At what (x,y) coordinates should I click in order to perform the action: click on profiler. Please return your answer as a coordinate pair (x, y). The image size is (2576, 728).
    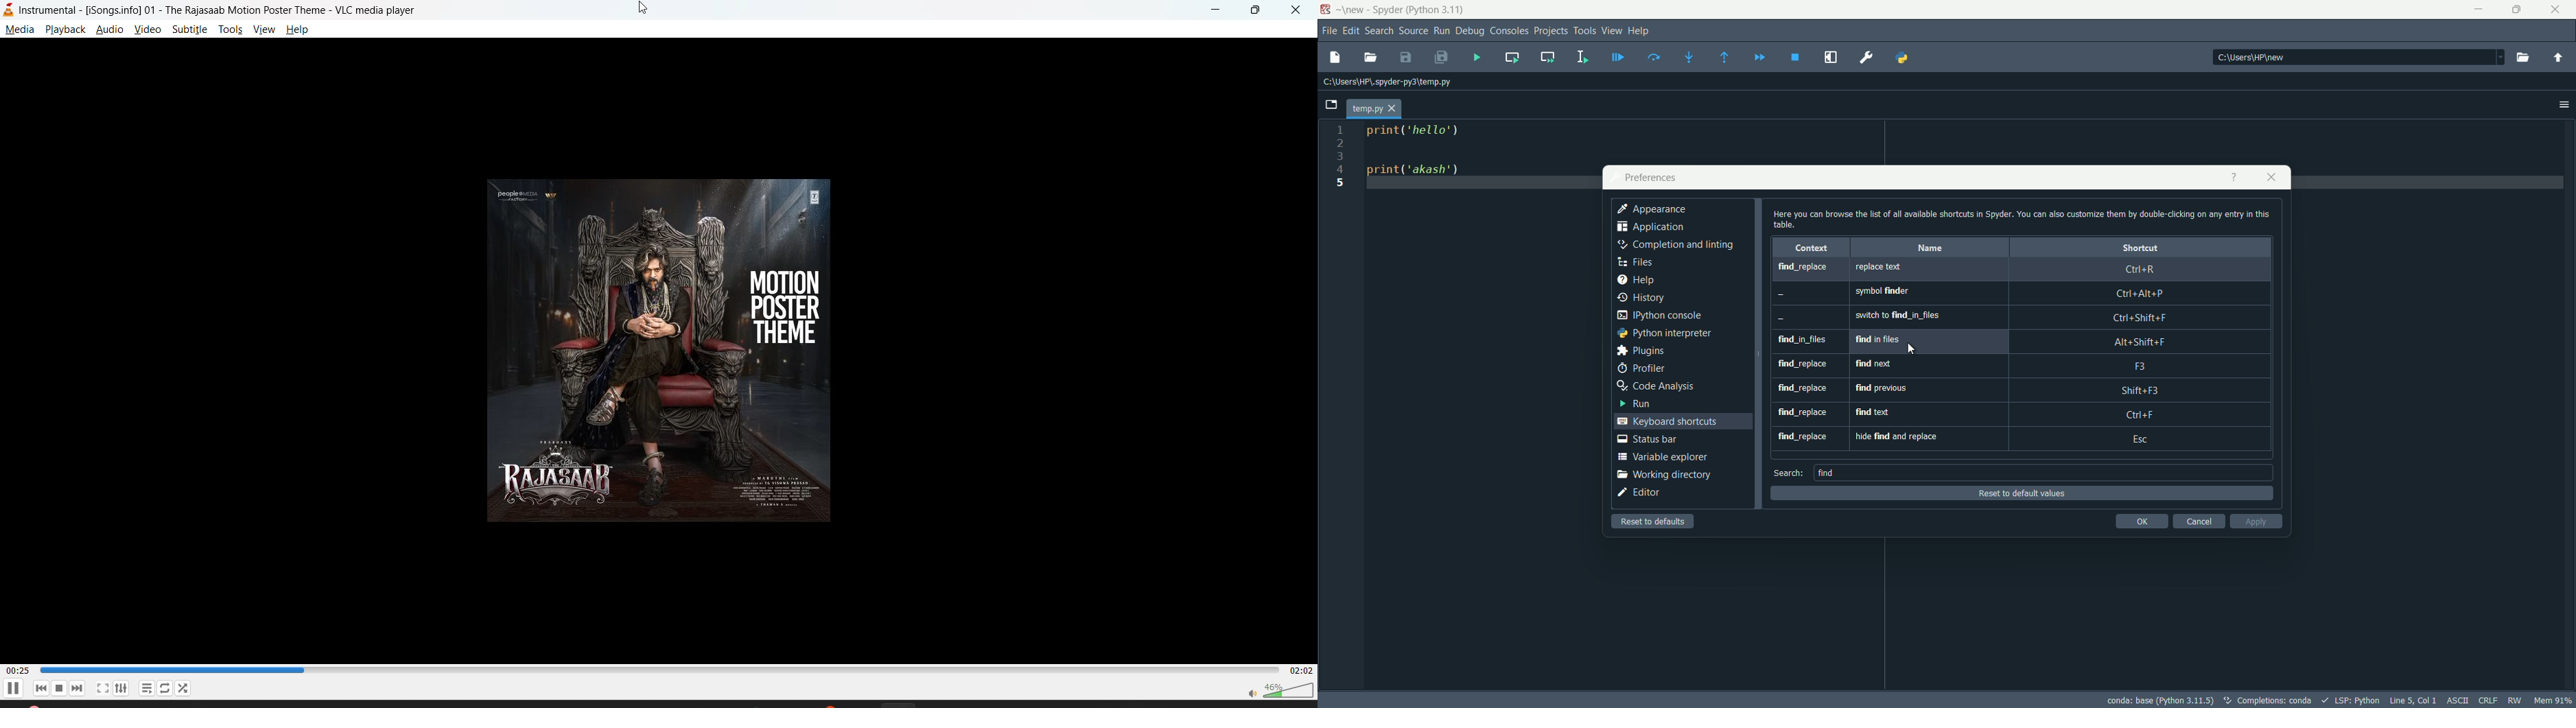
    Looking at the image, I should click on (1639, 368).